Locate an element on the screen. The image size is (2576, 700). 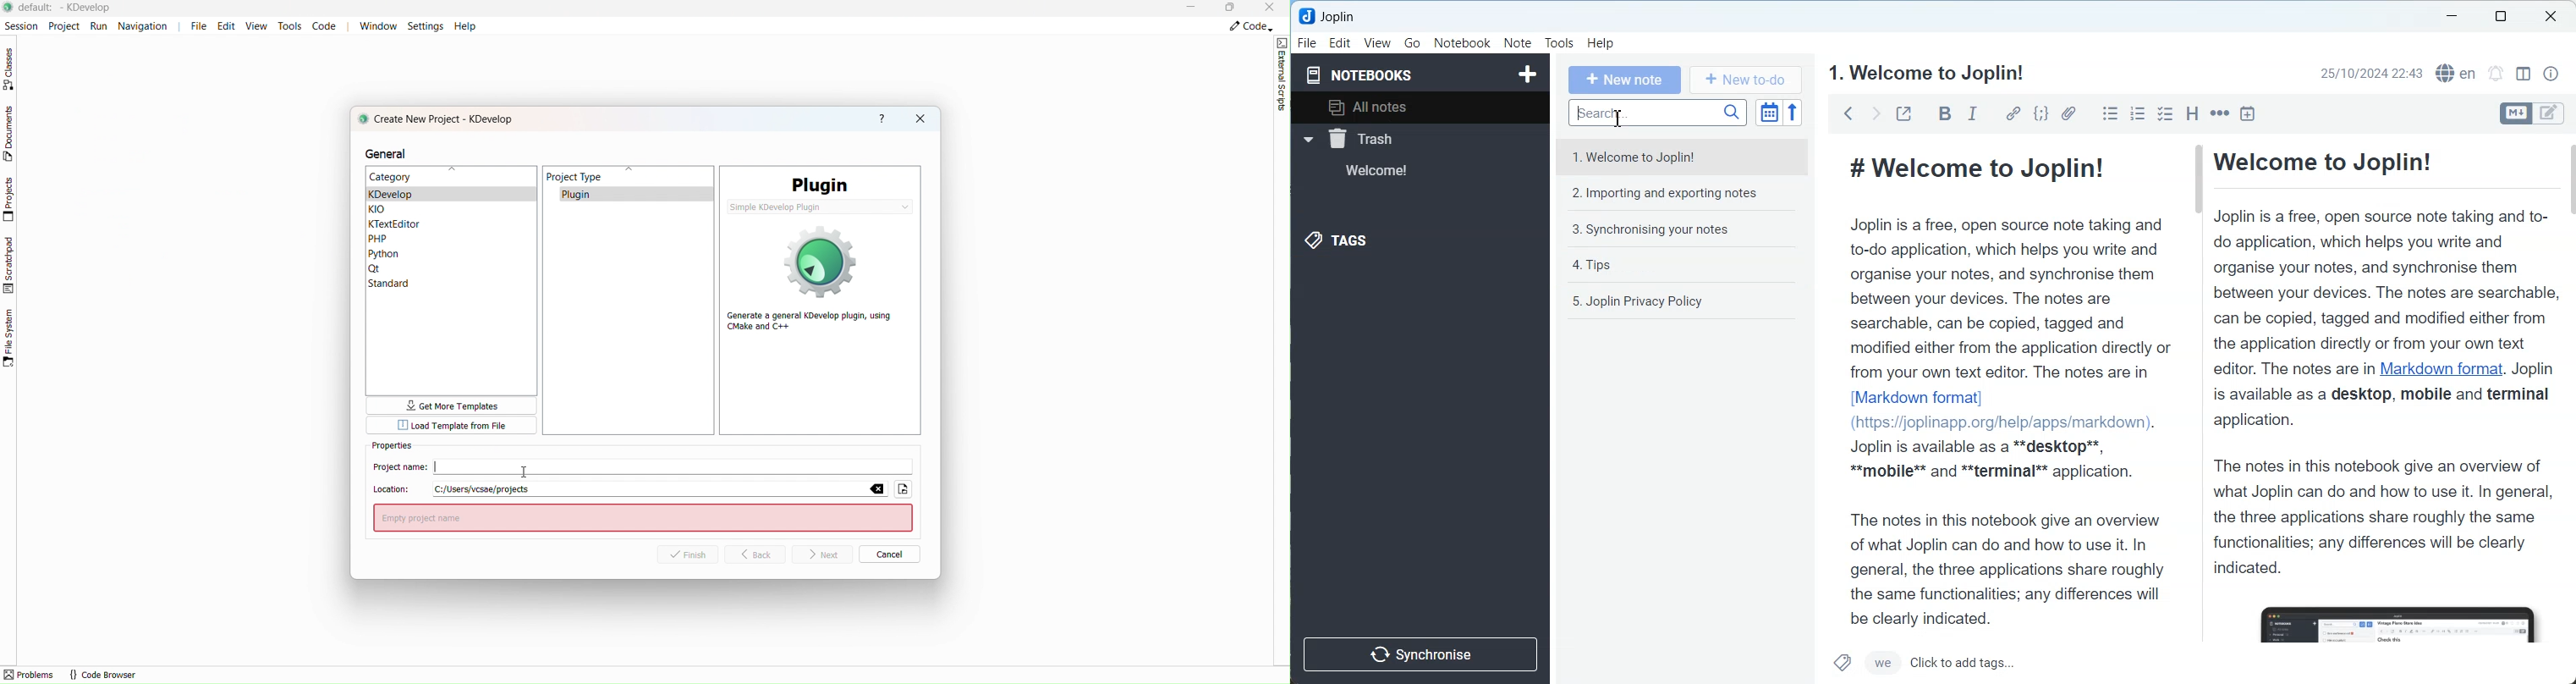
Click to add tags is located at coordinates (2023, 662).